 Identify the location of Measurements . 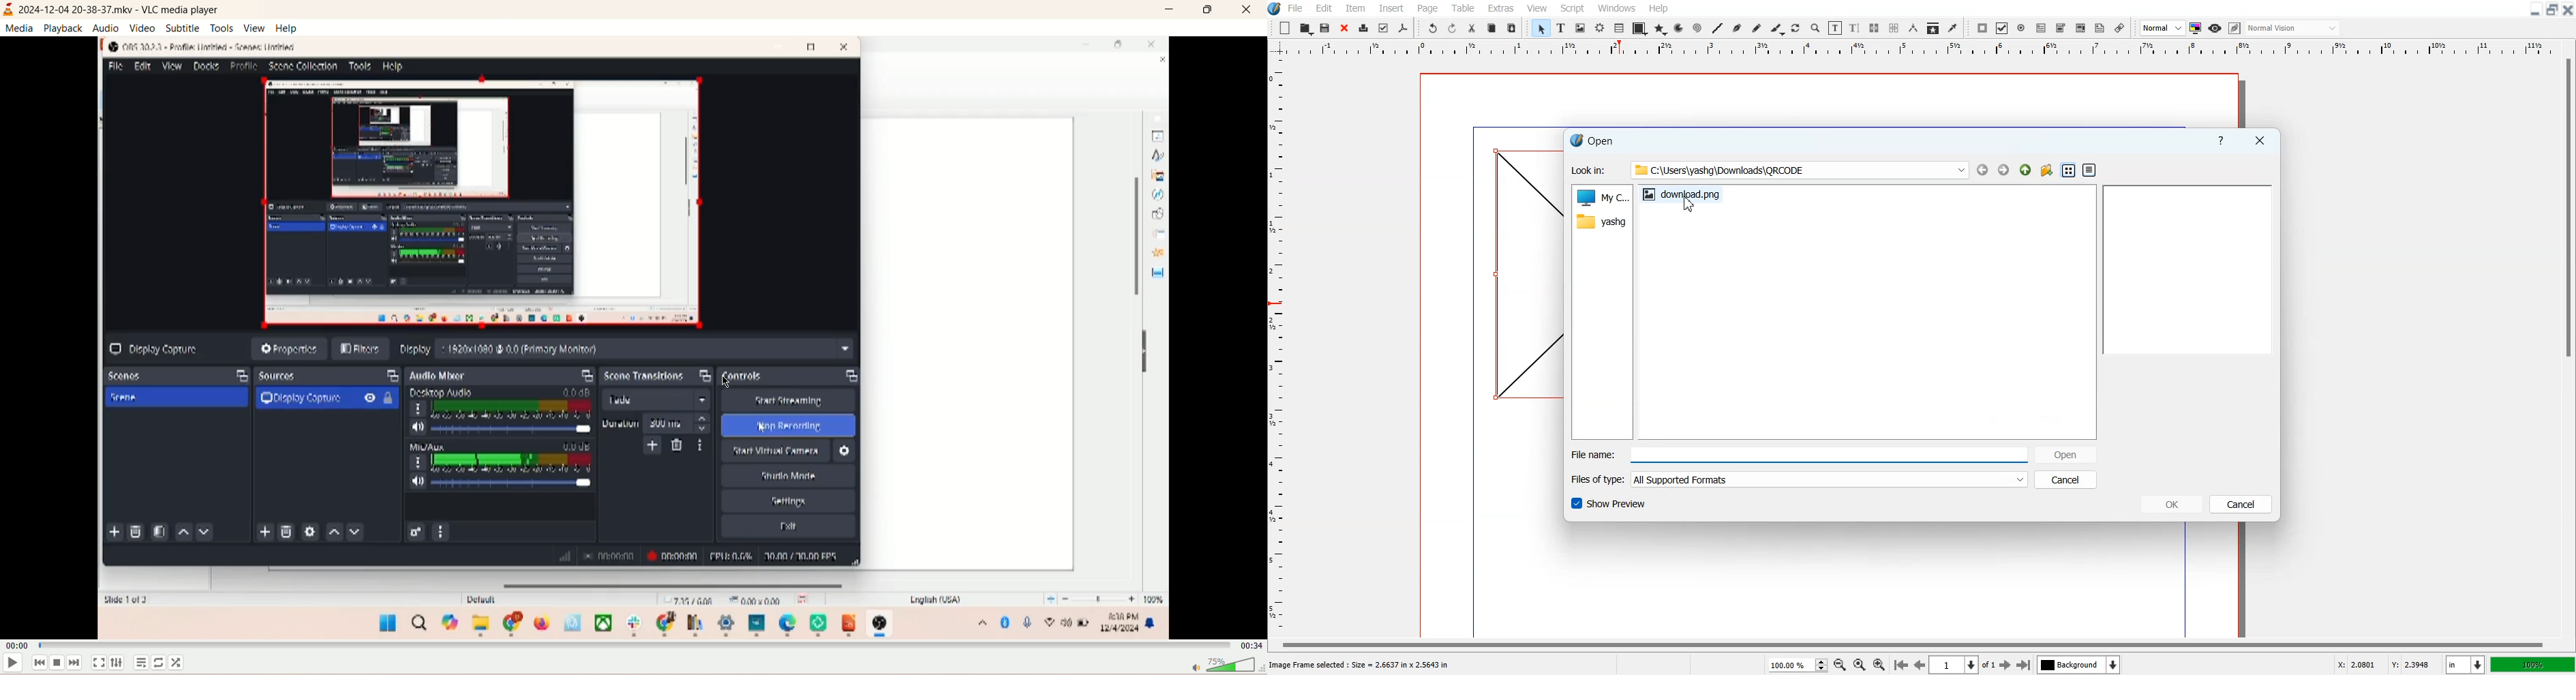
(1913, 28).